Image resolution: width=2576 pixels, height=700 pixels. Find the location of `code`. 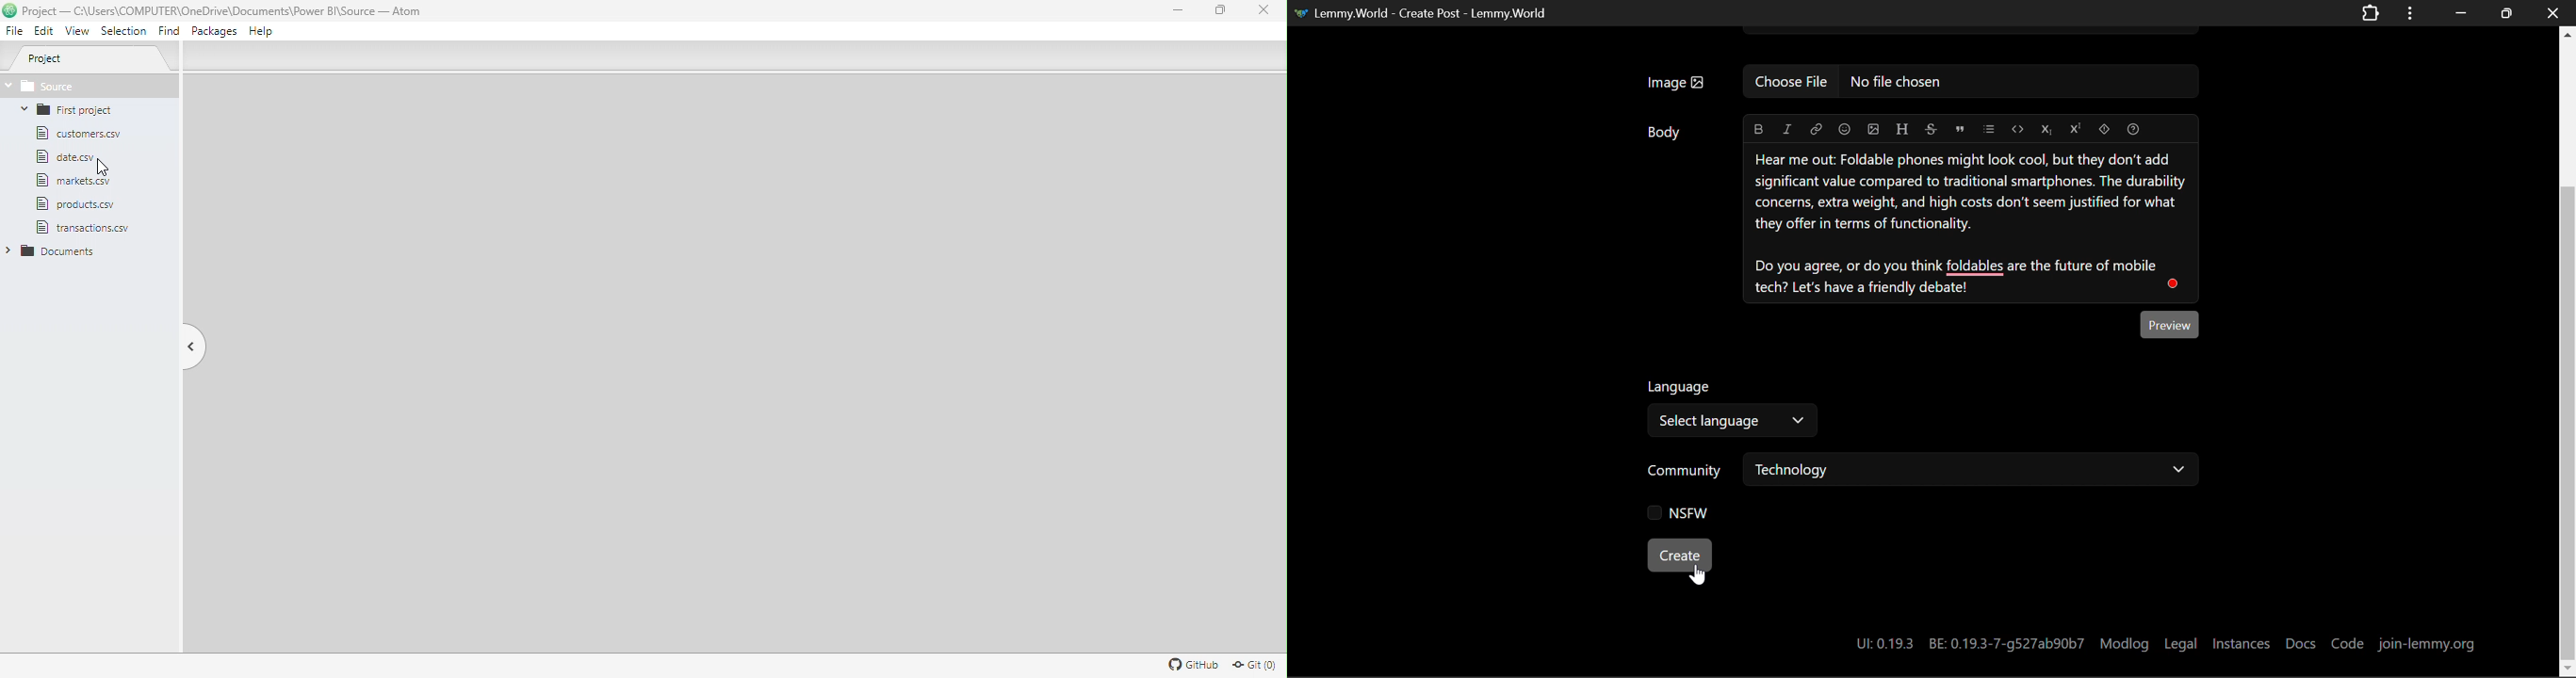

code is located at coordinates (2017, 128).